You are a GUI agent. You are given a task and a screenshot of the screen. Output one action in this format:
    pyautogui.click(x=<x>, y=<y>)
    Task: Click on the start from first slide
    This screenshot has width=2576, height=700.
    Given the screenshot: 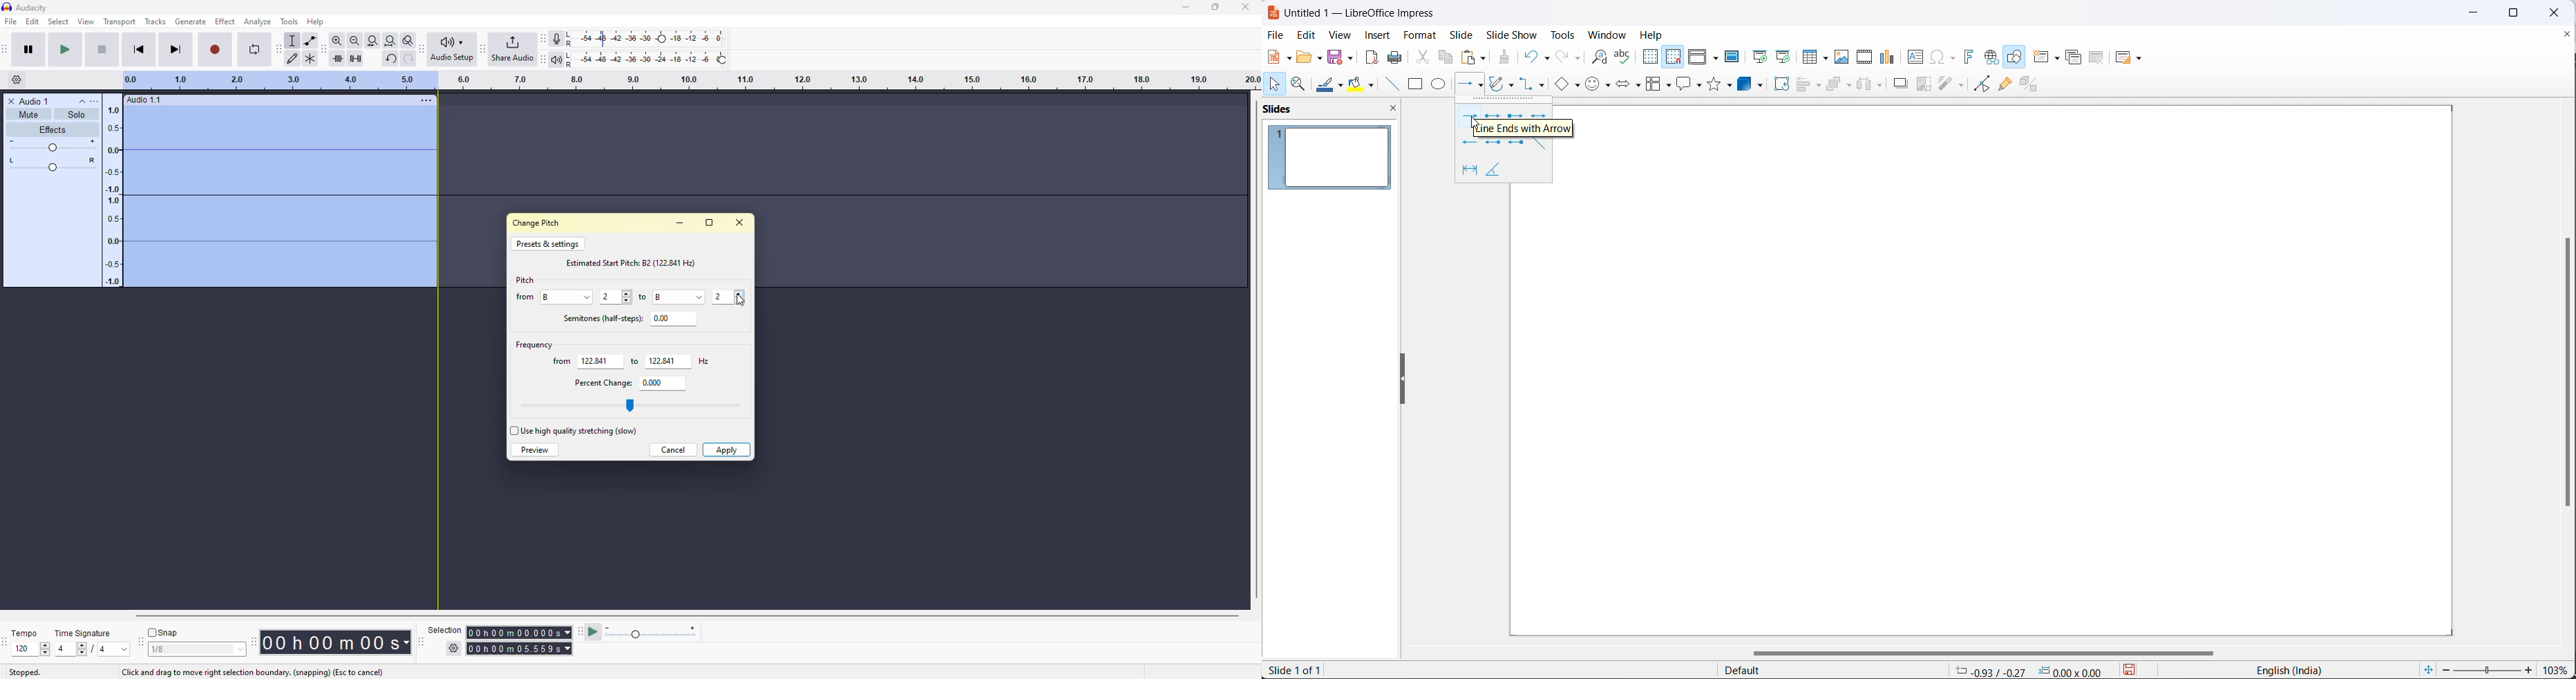 What is the action you would take?
    pyautogui.click(x=1756, y=56)
    